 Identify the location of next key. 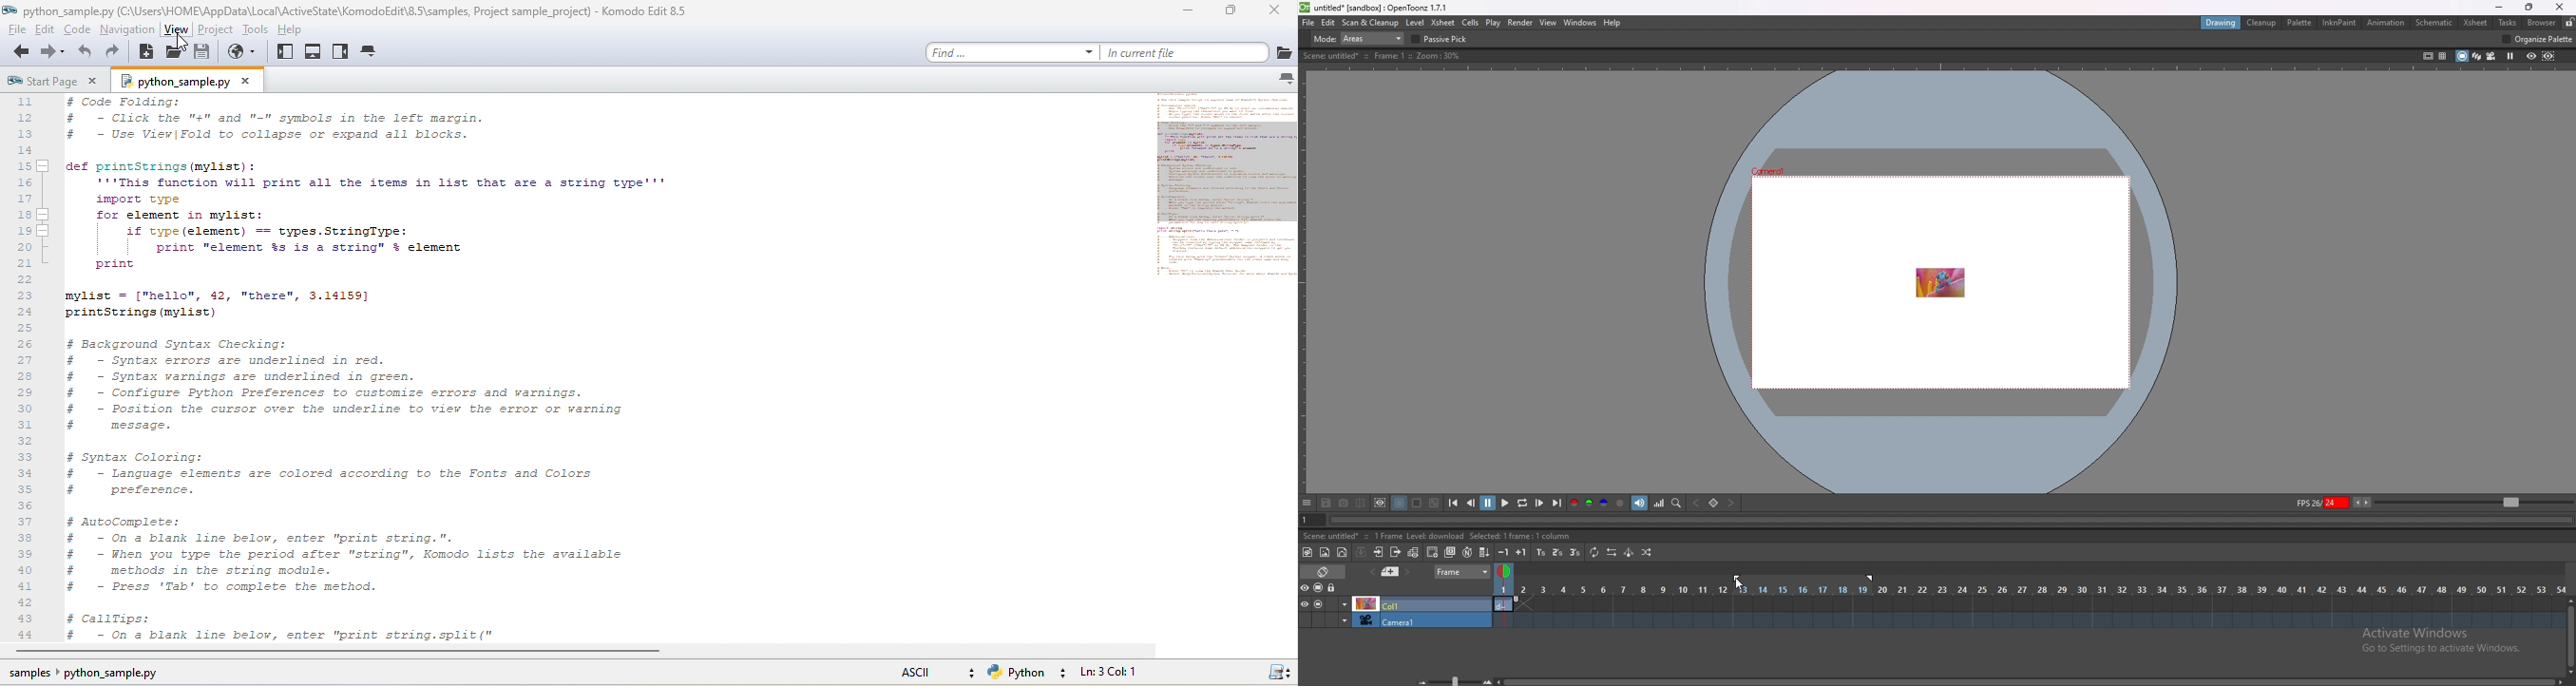
(1730, 502).